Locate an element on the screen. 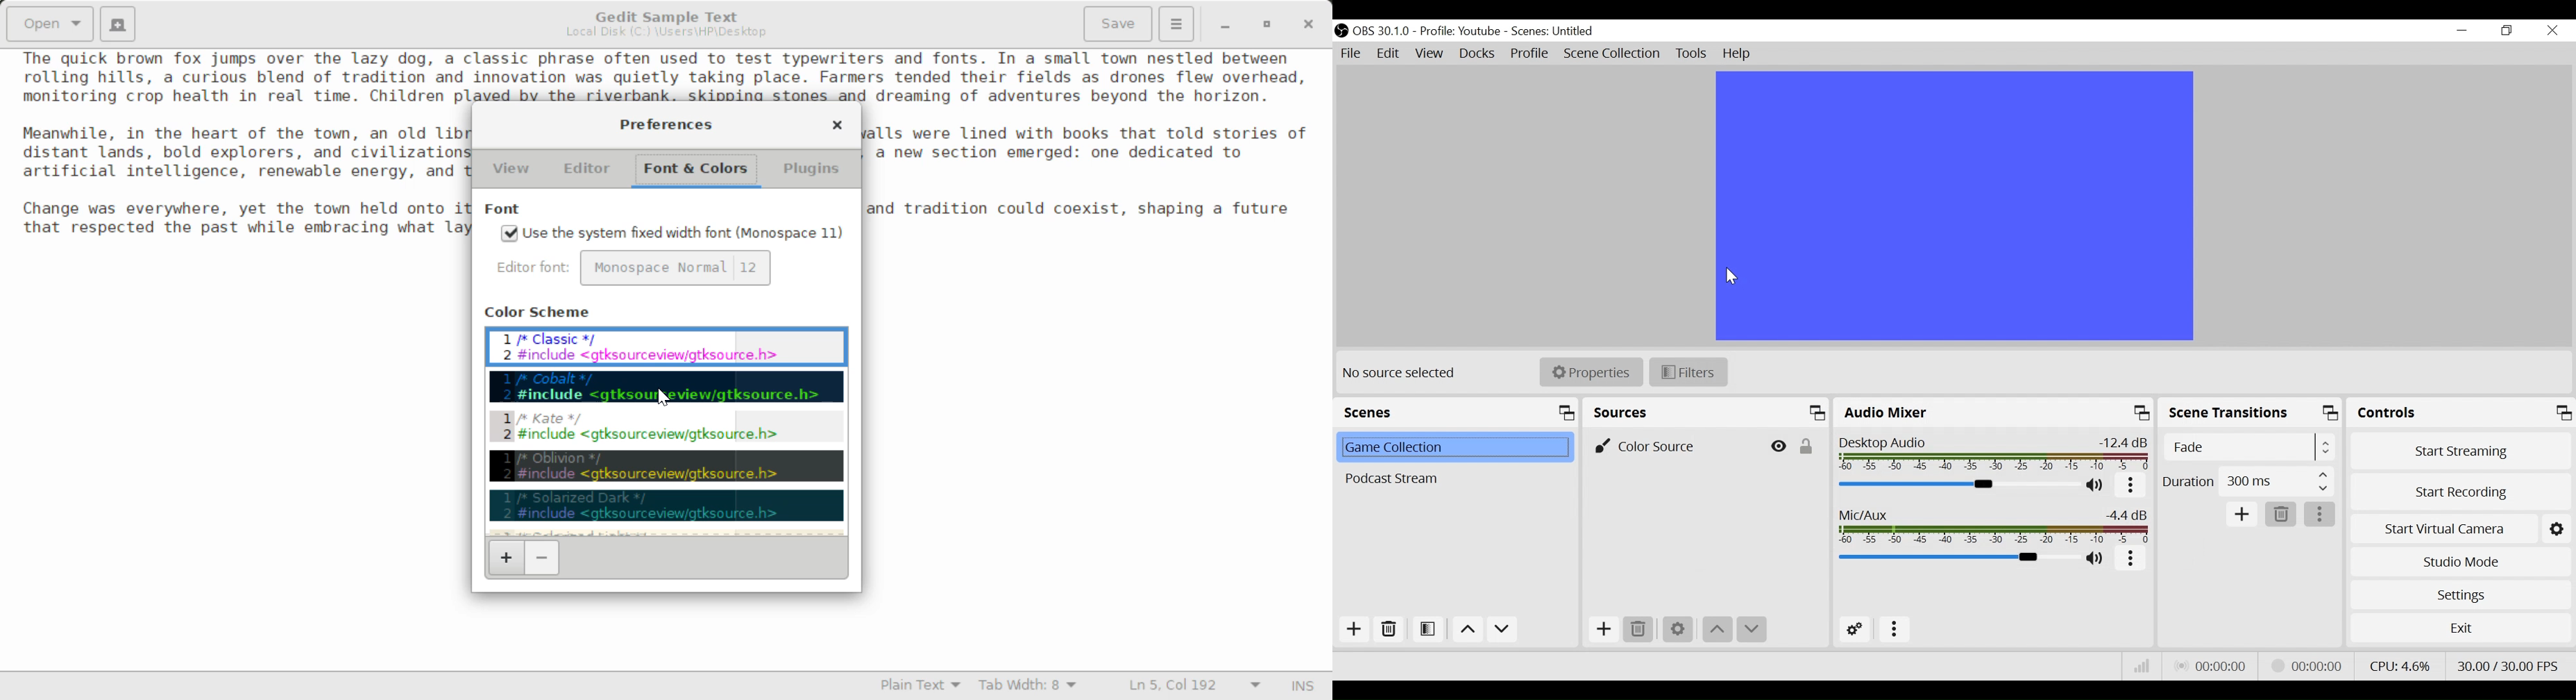 The width and height of the screenshot is (2576, 700). more options is located at coordinates (2130, 559).